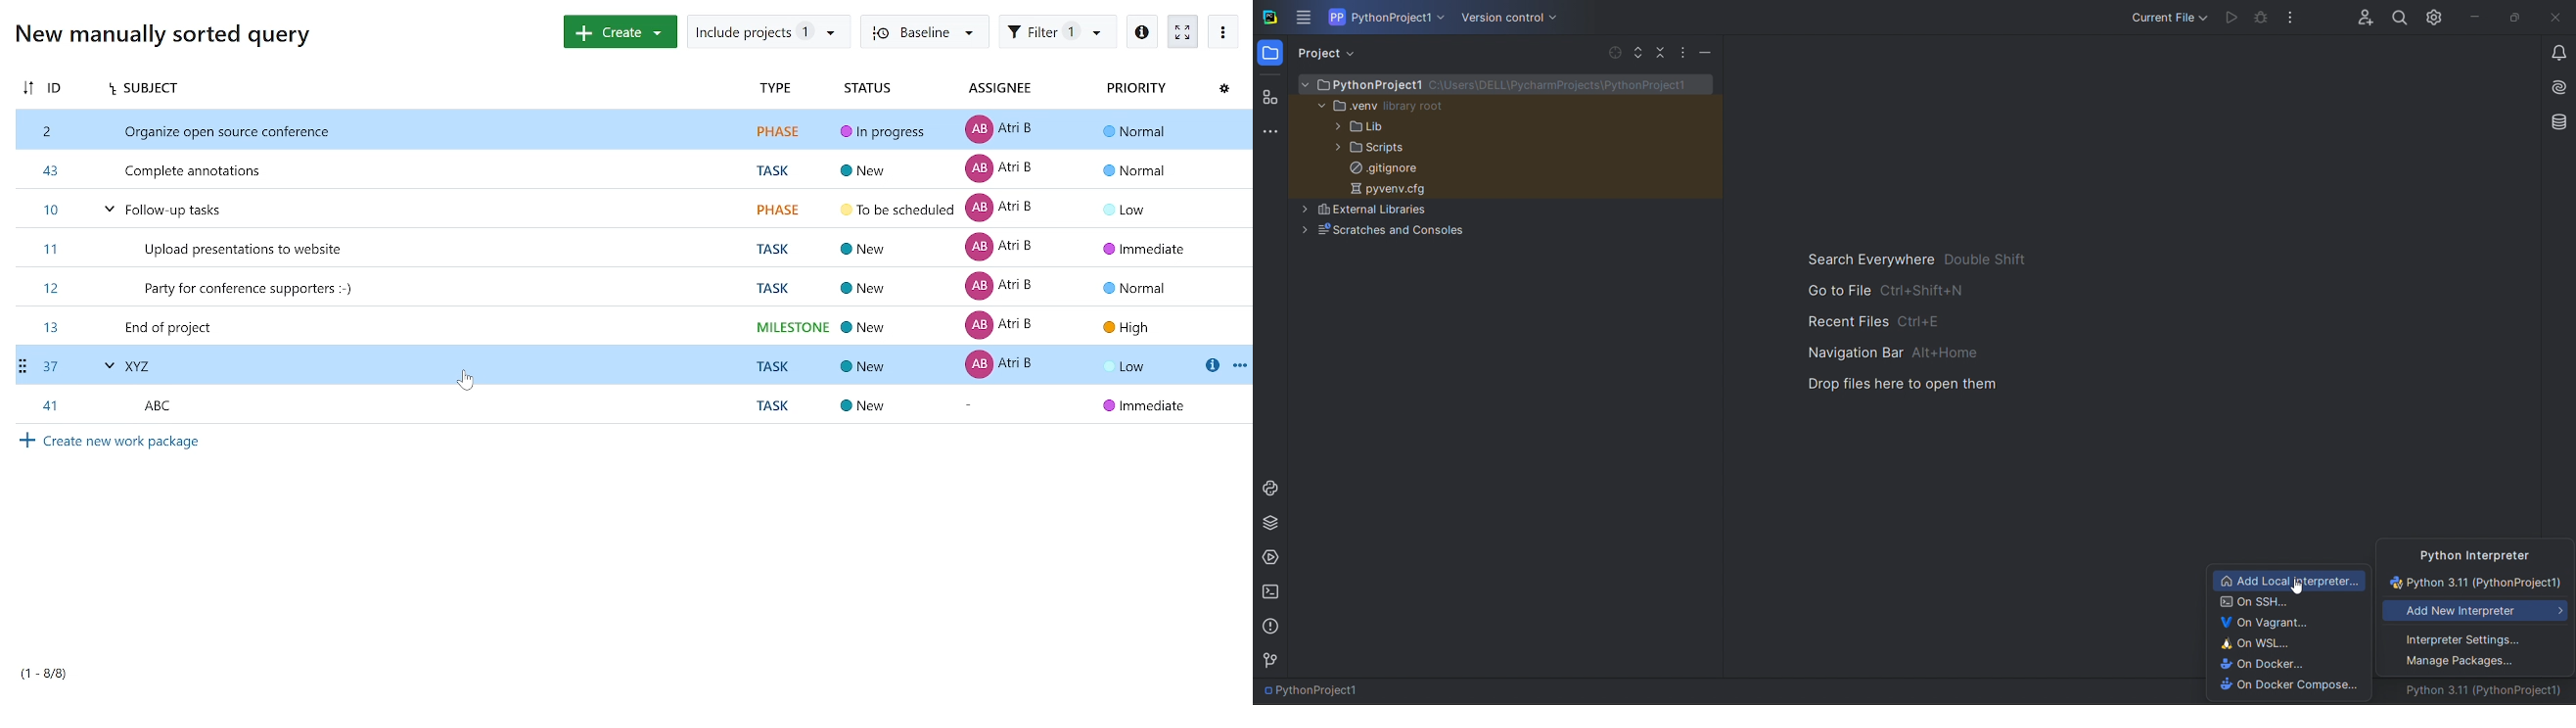 Image resolution: width=2576 pixels, height=728 pixels. I want to click on collab, so click(2360, 14).